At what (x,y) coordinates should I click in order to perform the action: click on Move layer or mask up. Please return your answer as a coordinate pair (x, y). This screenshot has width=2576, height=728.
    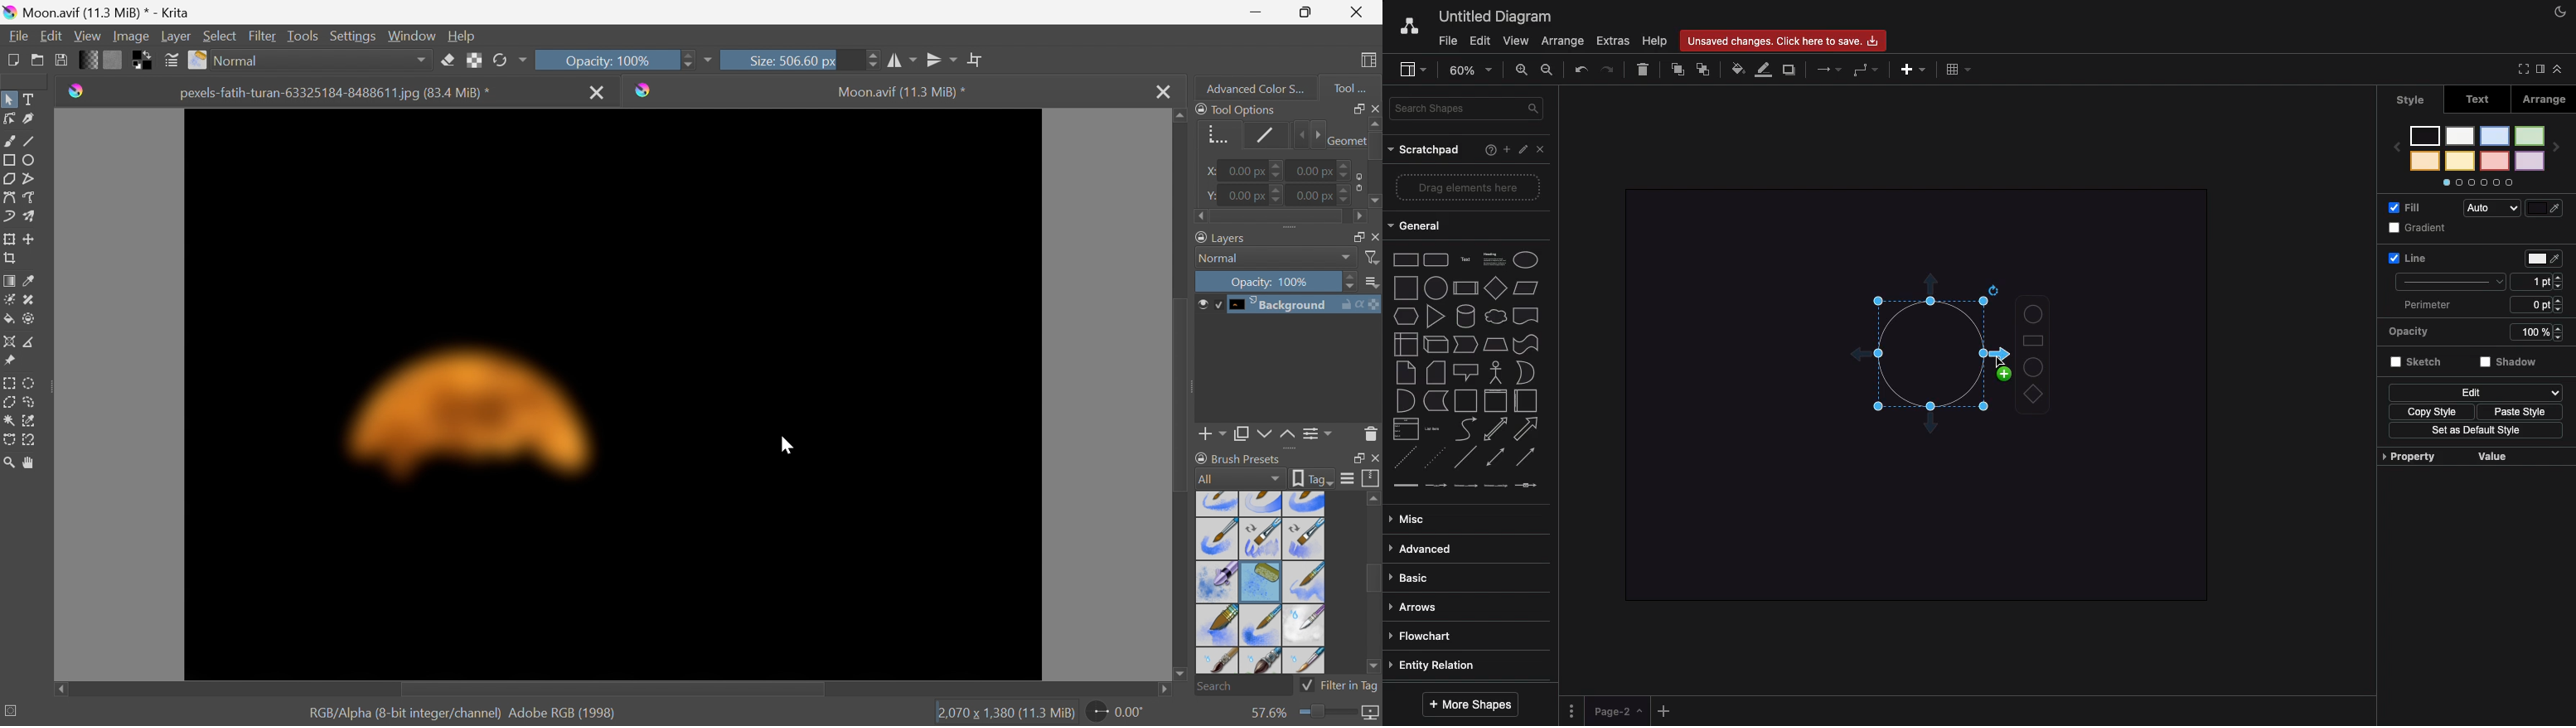
    Looking at the image, I should click on (1290, 436).